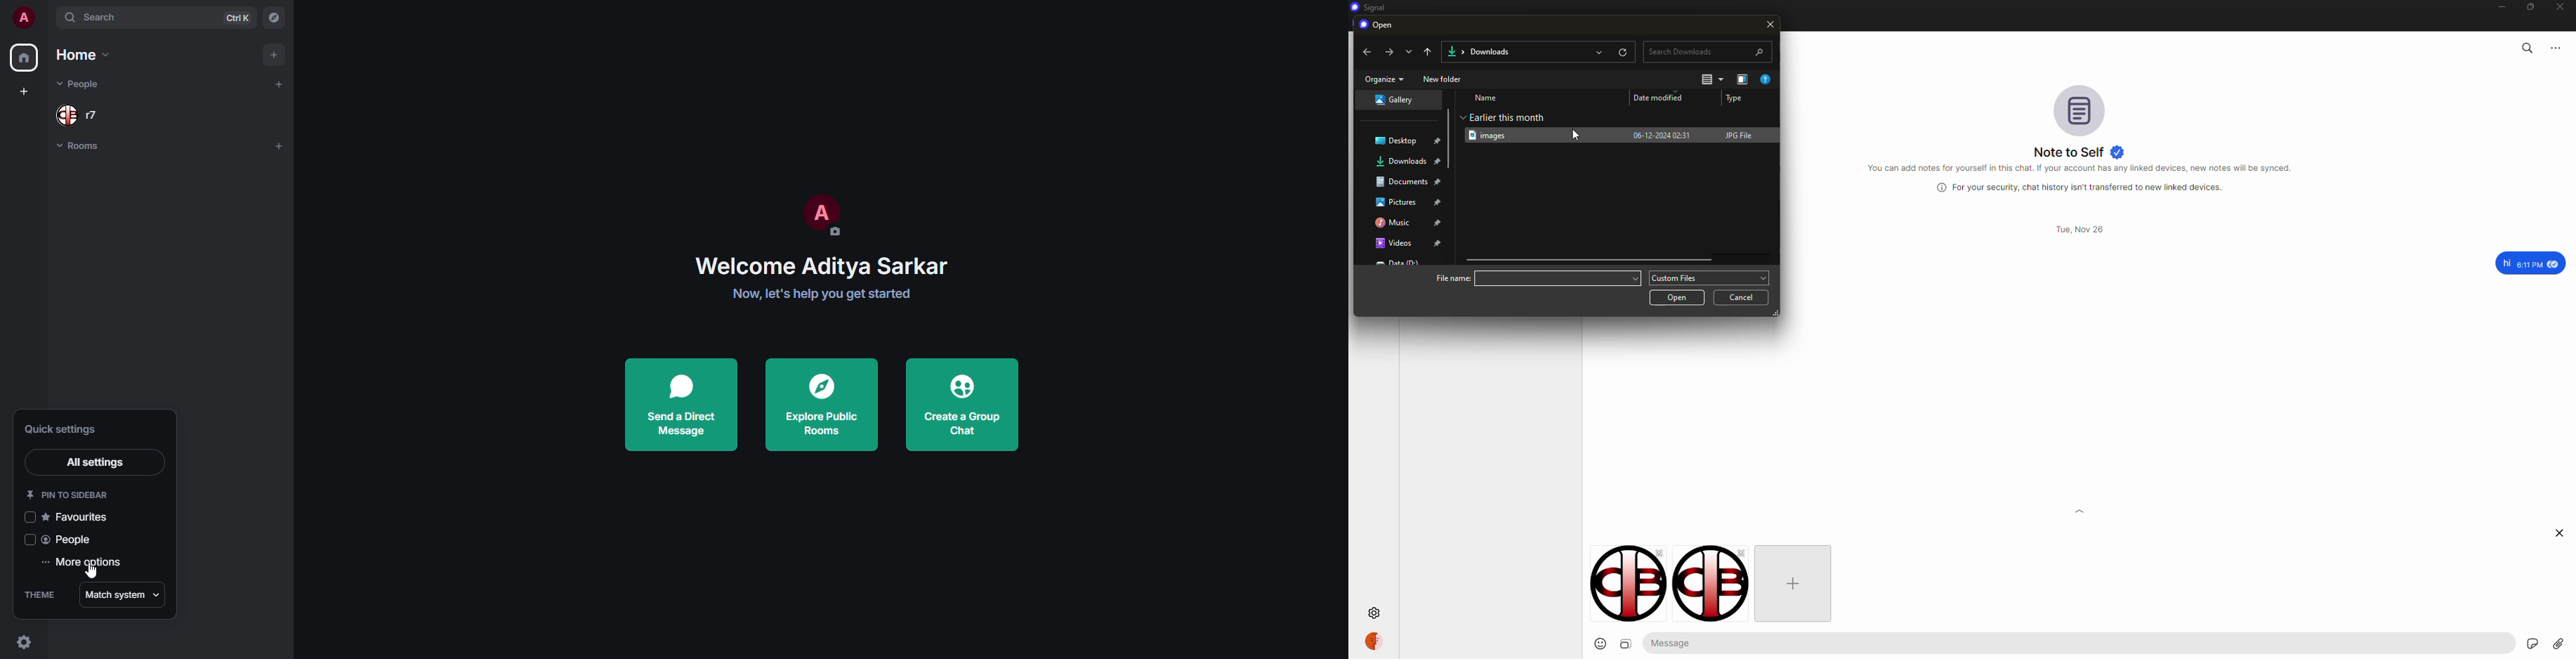  I want to click on pin, so click(1439, 243).